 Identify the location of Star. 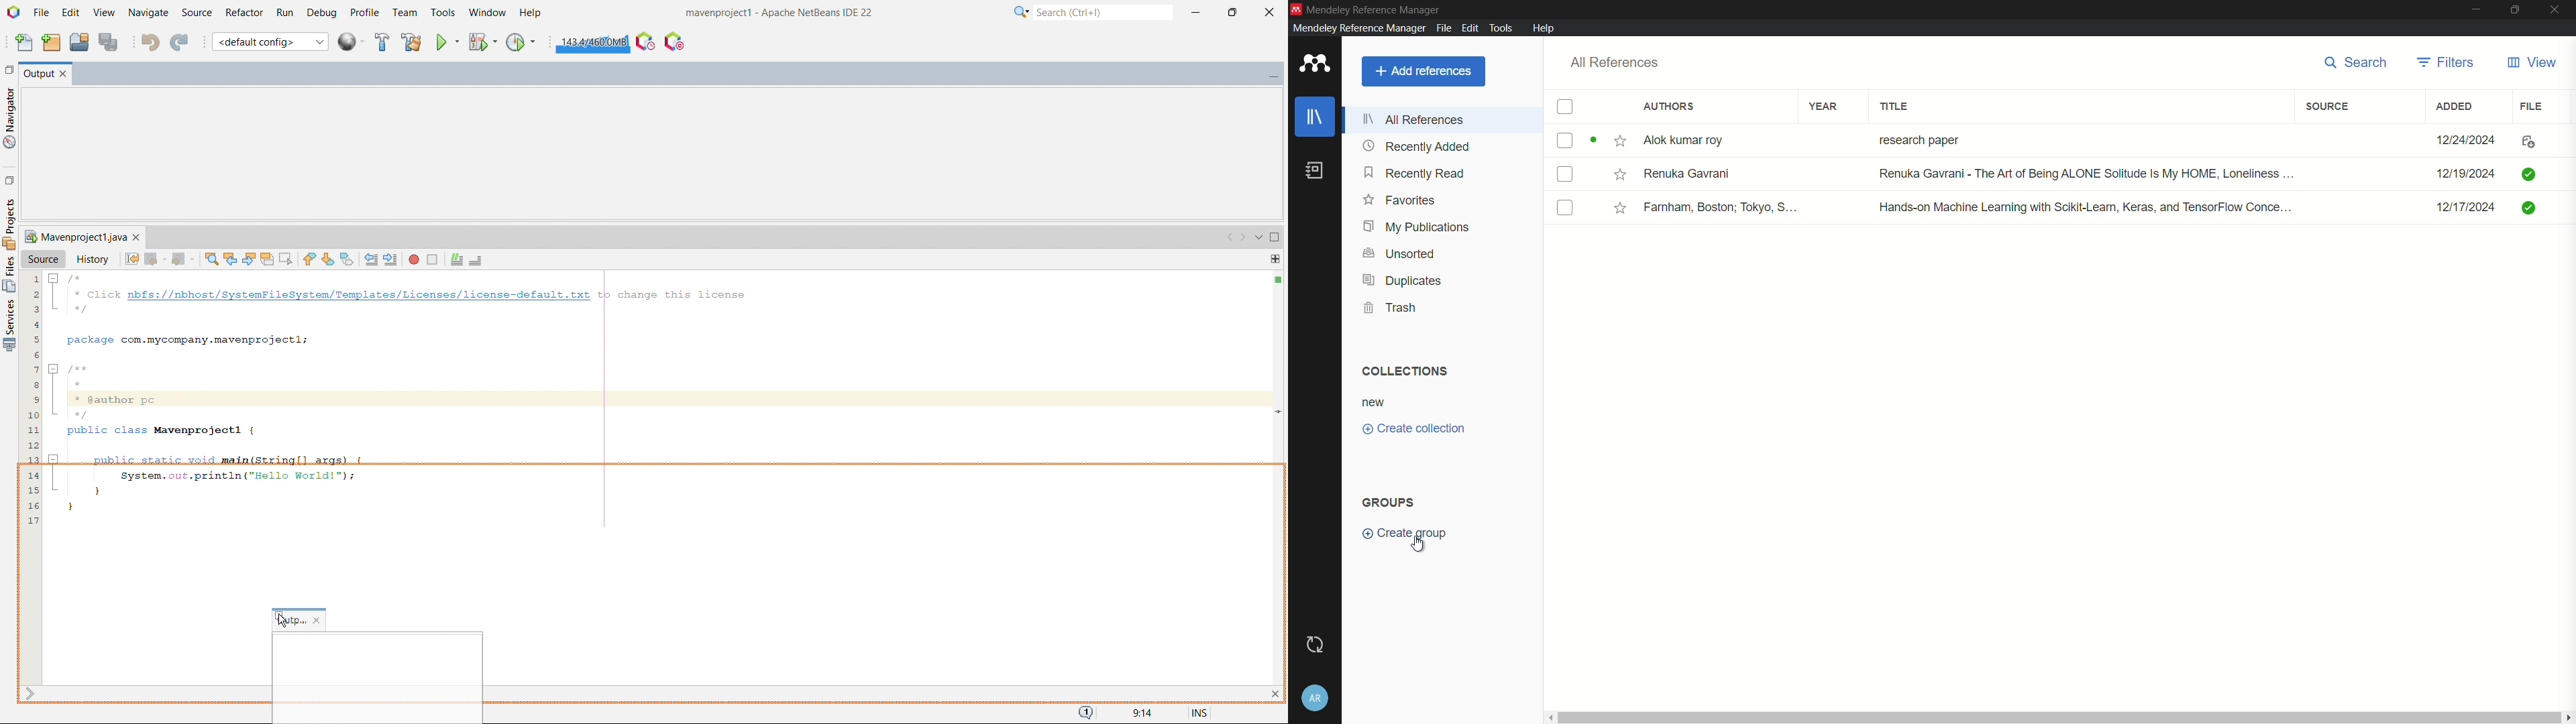
(1621, 208).